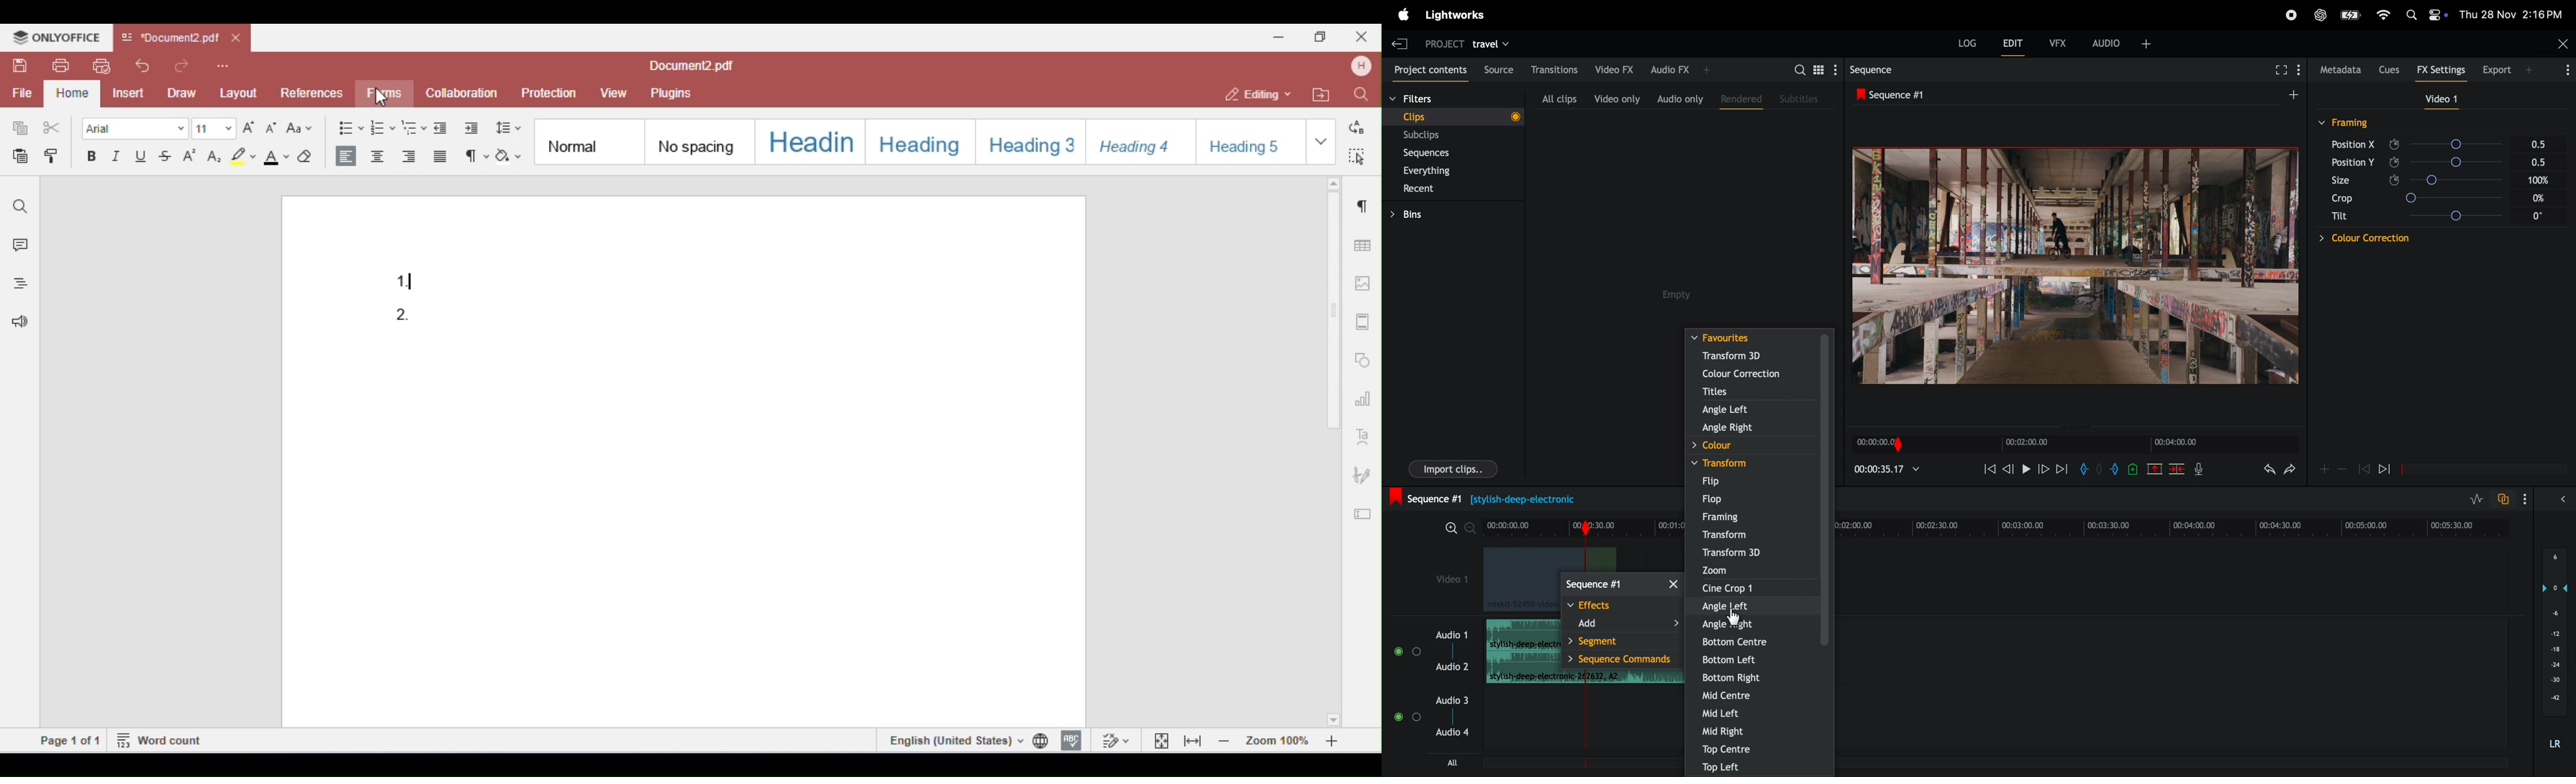 Image resolution: width=2576 pixels, height=784 pixels. I want to click on delete, so click(2177, 469).